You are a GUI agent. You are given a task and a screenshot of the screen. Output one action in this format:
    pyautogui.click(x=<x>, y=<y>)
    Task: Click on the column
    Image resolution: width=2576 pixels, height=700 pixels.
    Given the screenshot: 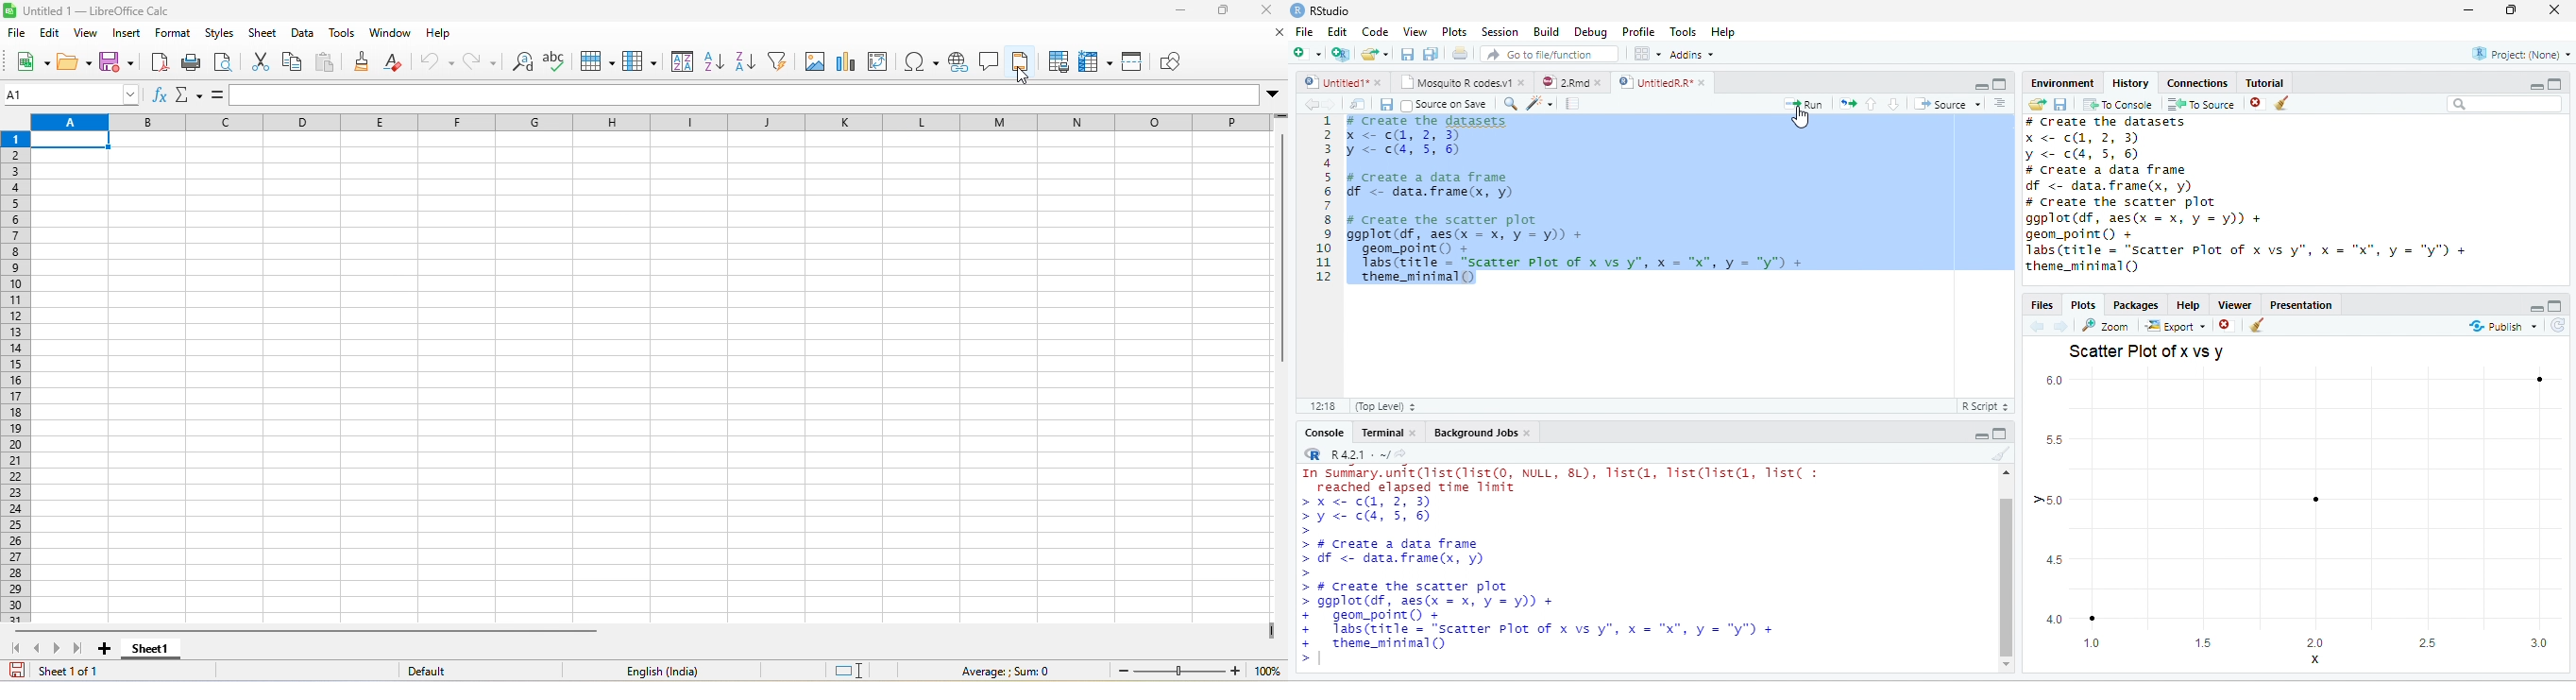 What is the action you would take?
    pyautogui.click(x=642, y=61)
    